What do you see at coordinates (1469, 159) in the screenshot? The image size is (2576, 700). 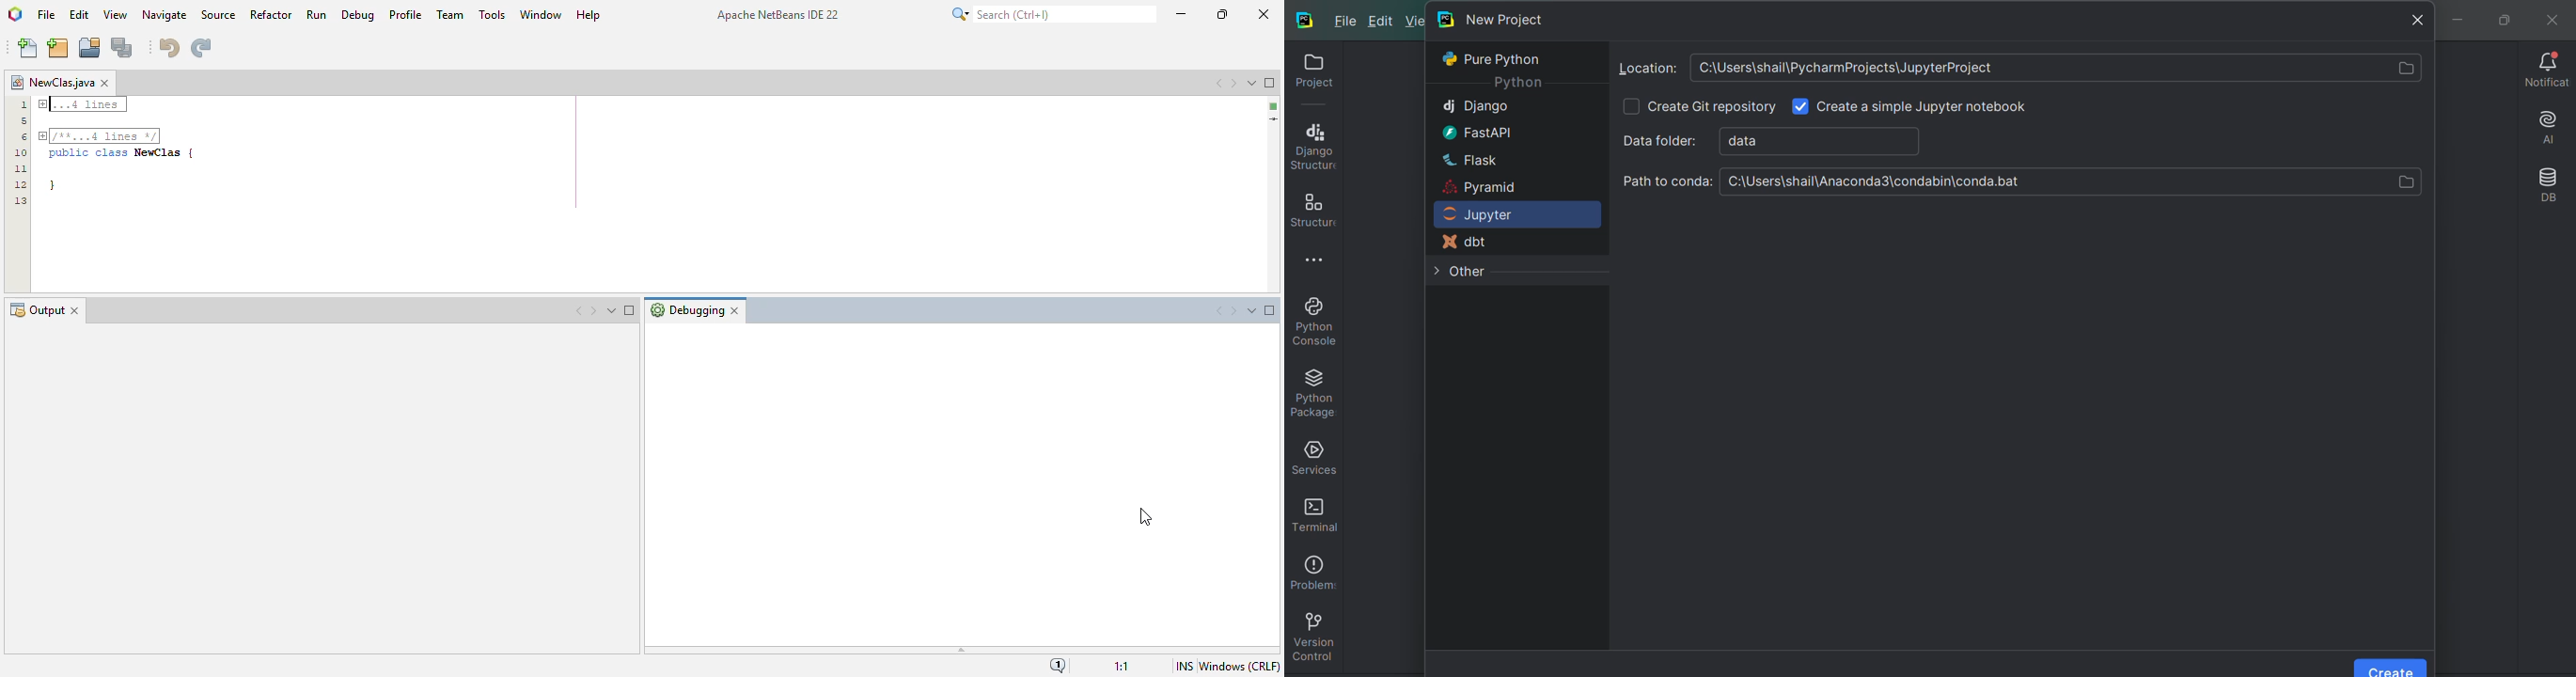 I see `flask` at bounding box center [1469, 159].